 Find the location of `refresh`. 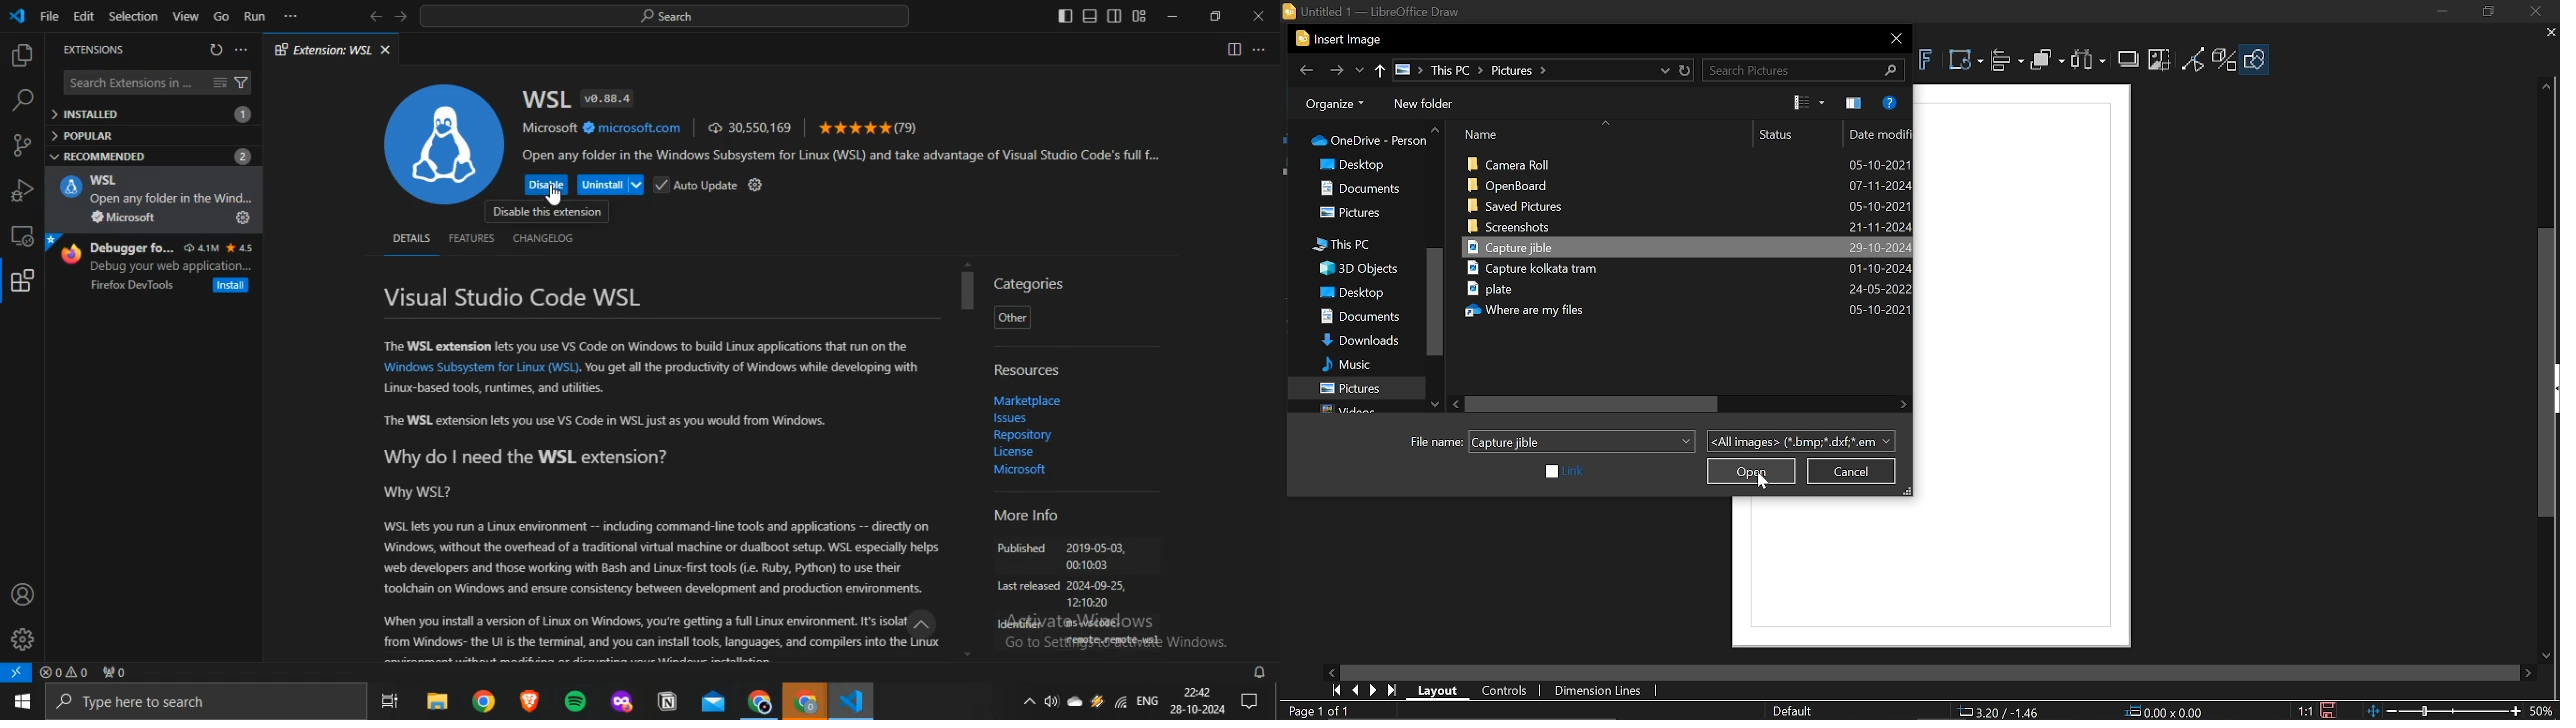

refresh is located at coordinates (216, 49).